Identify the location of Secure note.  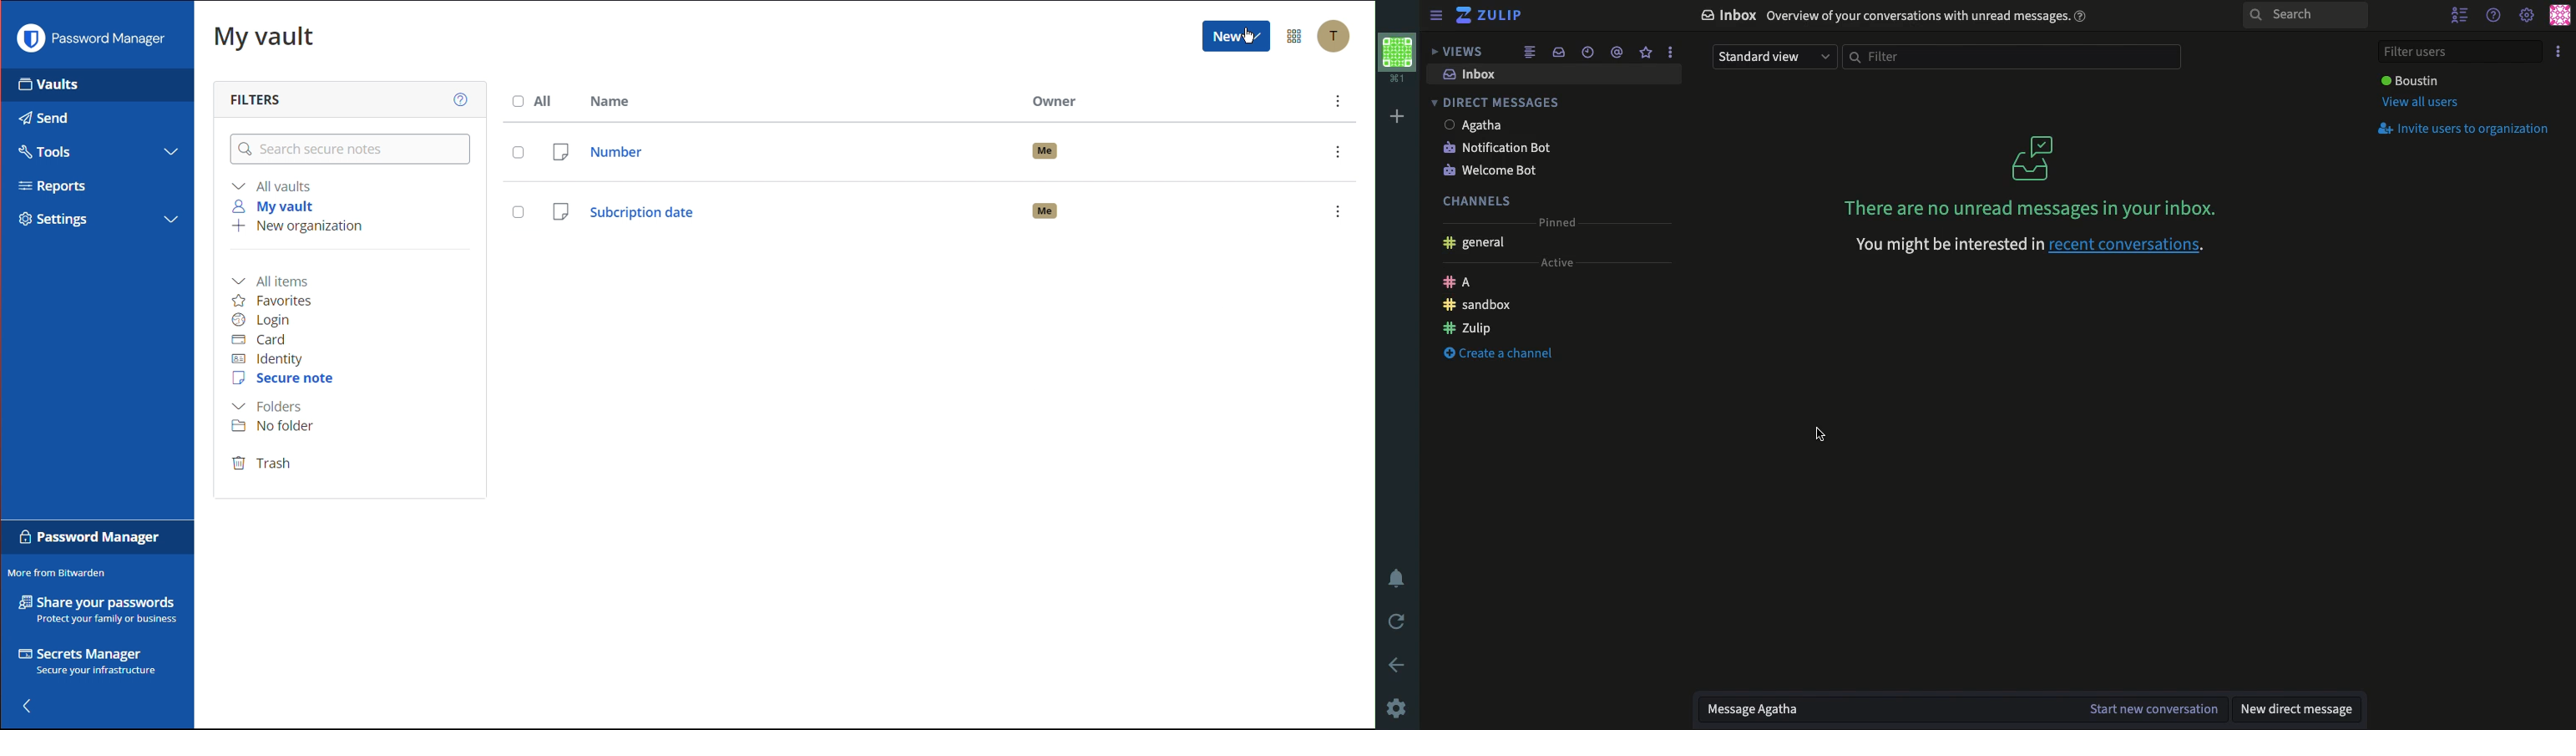
(285, 380).